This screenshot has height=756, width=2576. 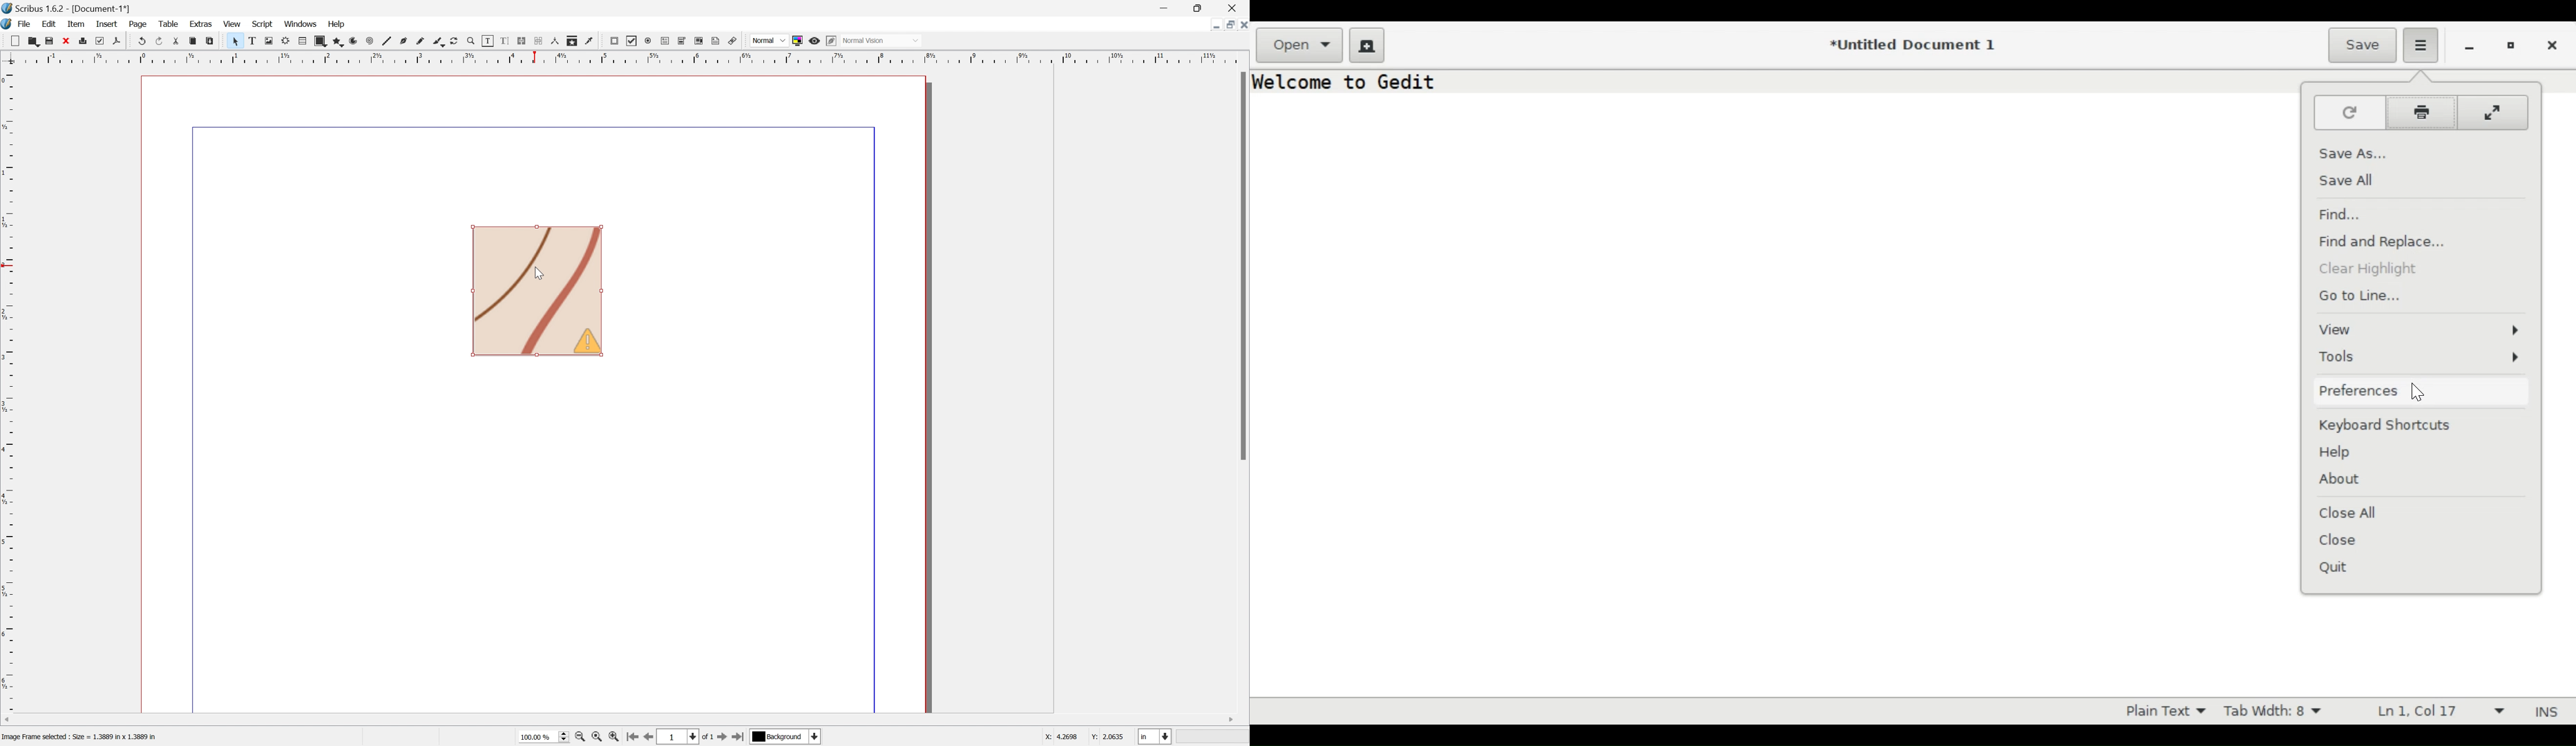 I want to click on Reload, so click(x=2349, y=113).